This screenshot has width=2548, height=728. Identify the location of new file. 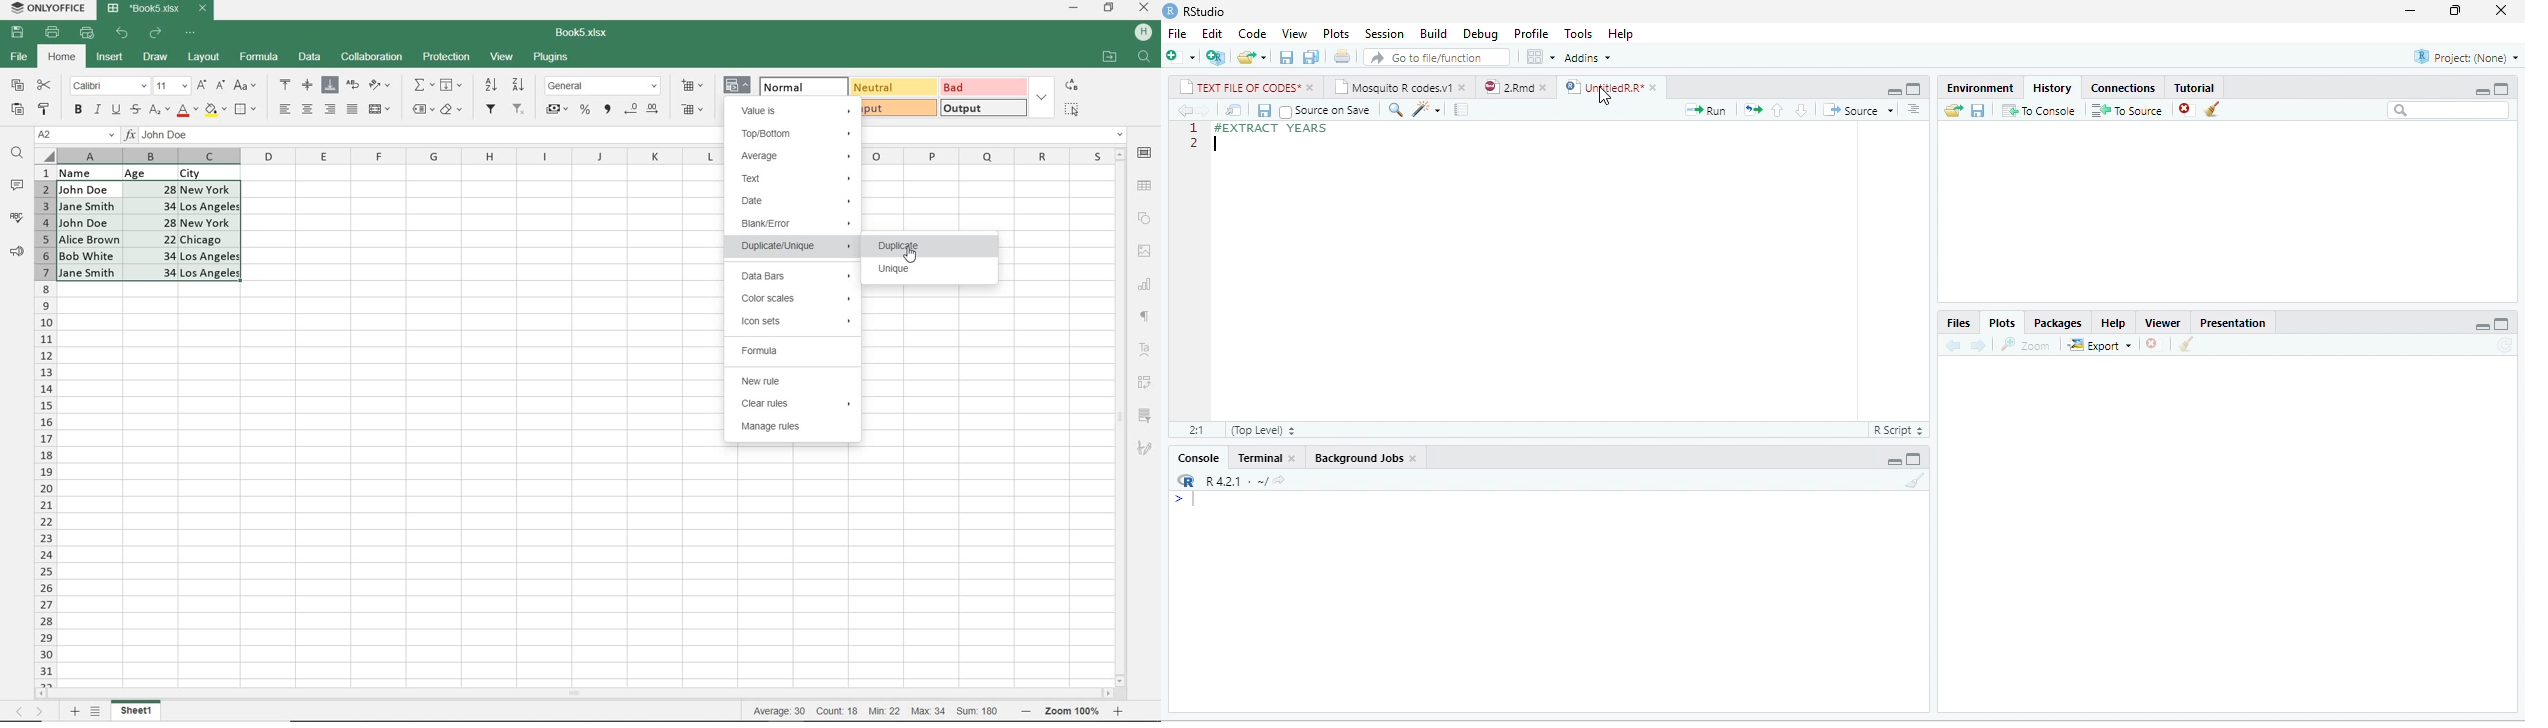
(1181, 57).